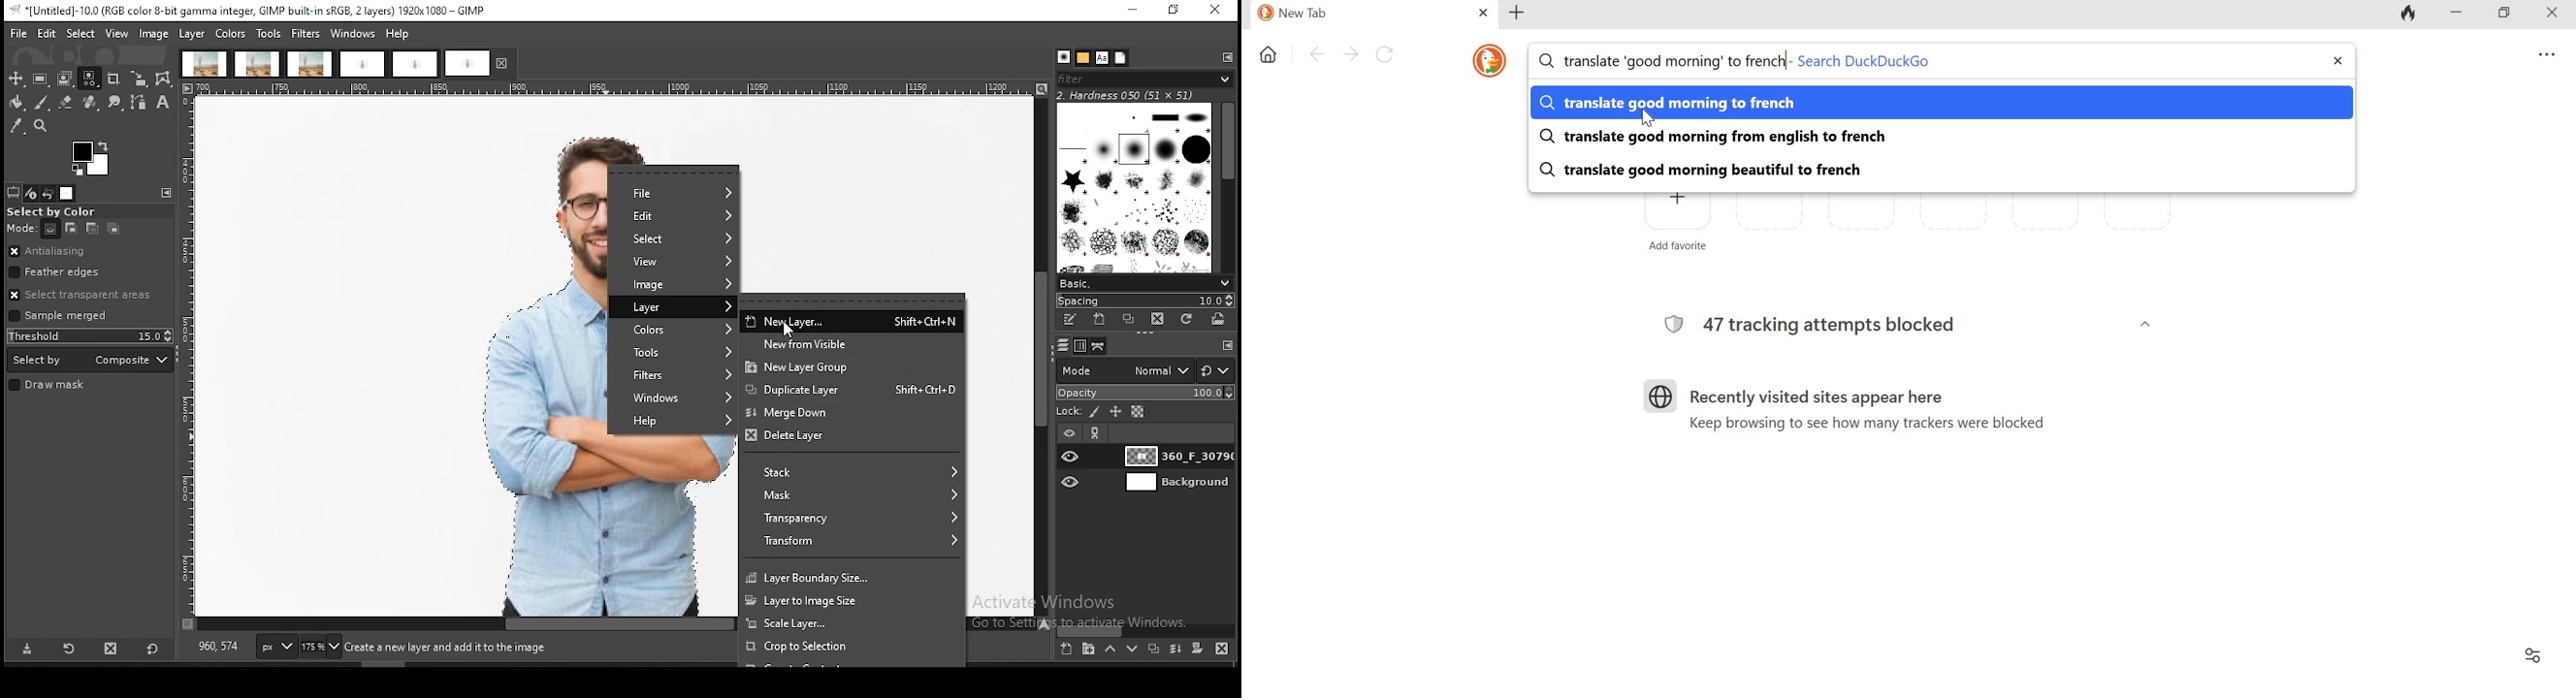  Describe the element at coordinates (1063, 57) in the screenshot. I see `brushes` at that location.